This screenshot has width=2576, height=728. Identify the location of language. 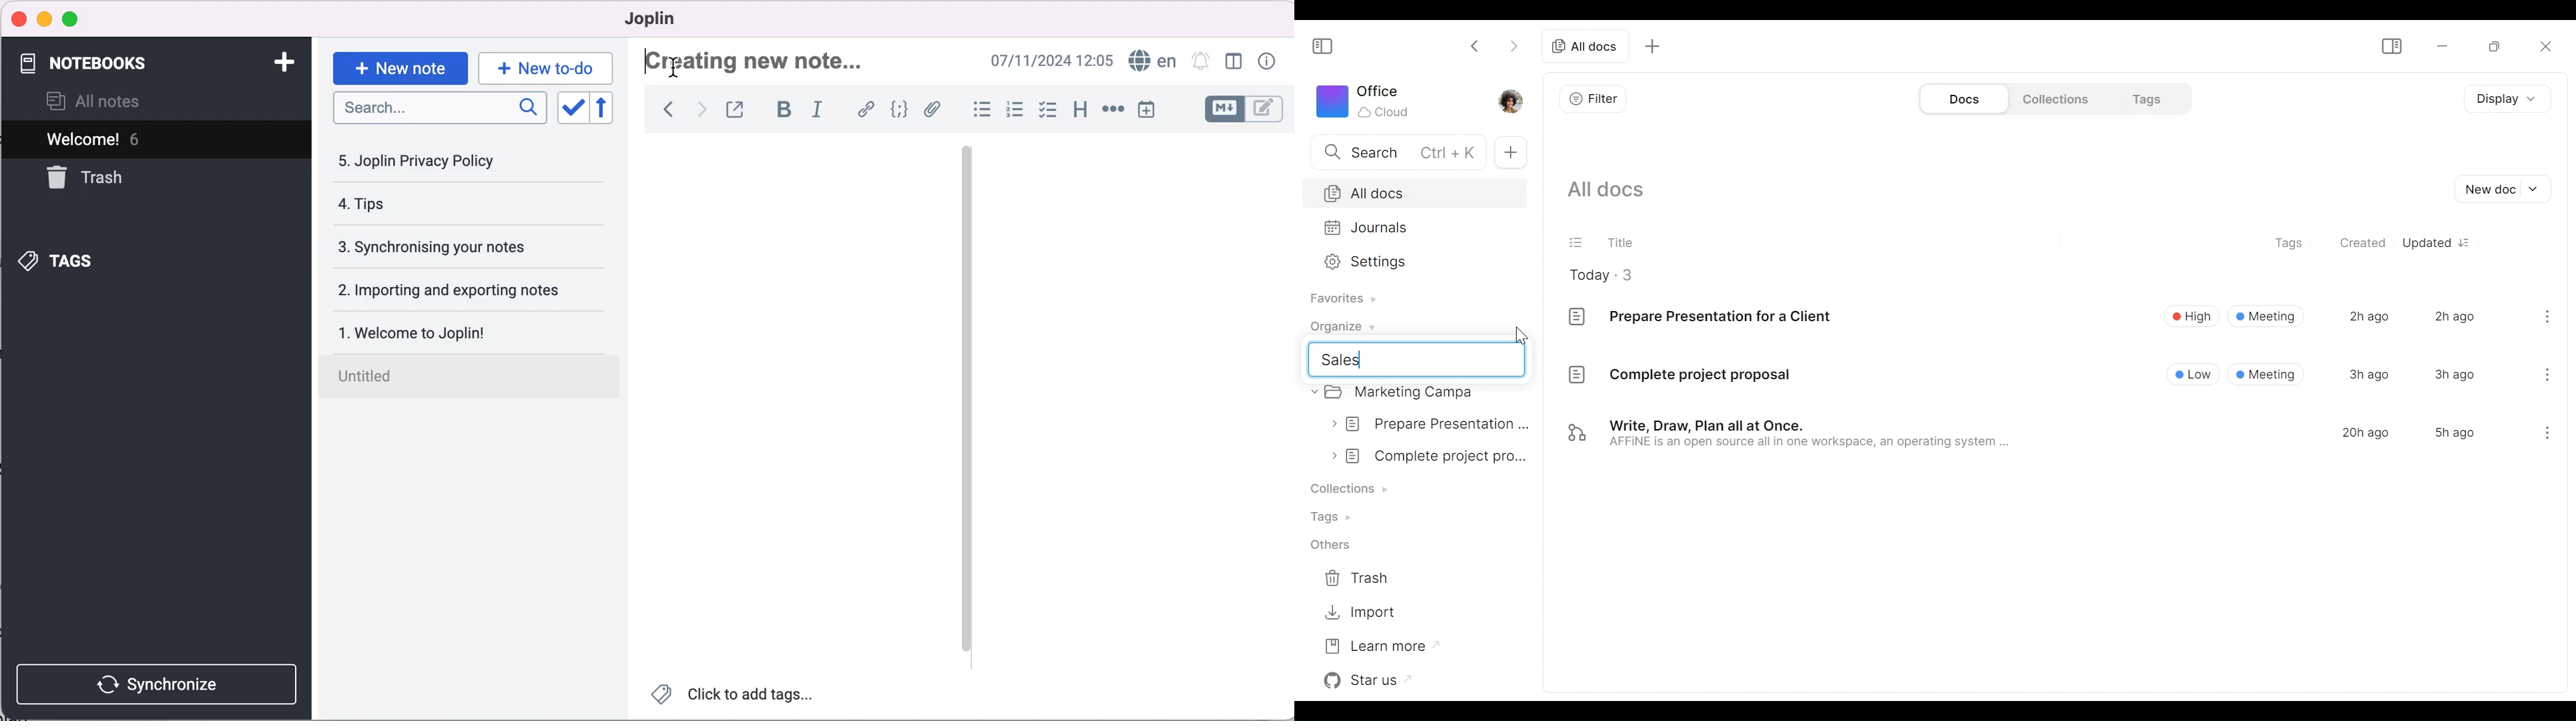
(1152, 62).